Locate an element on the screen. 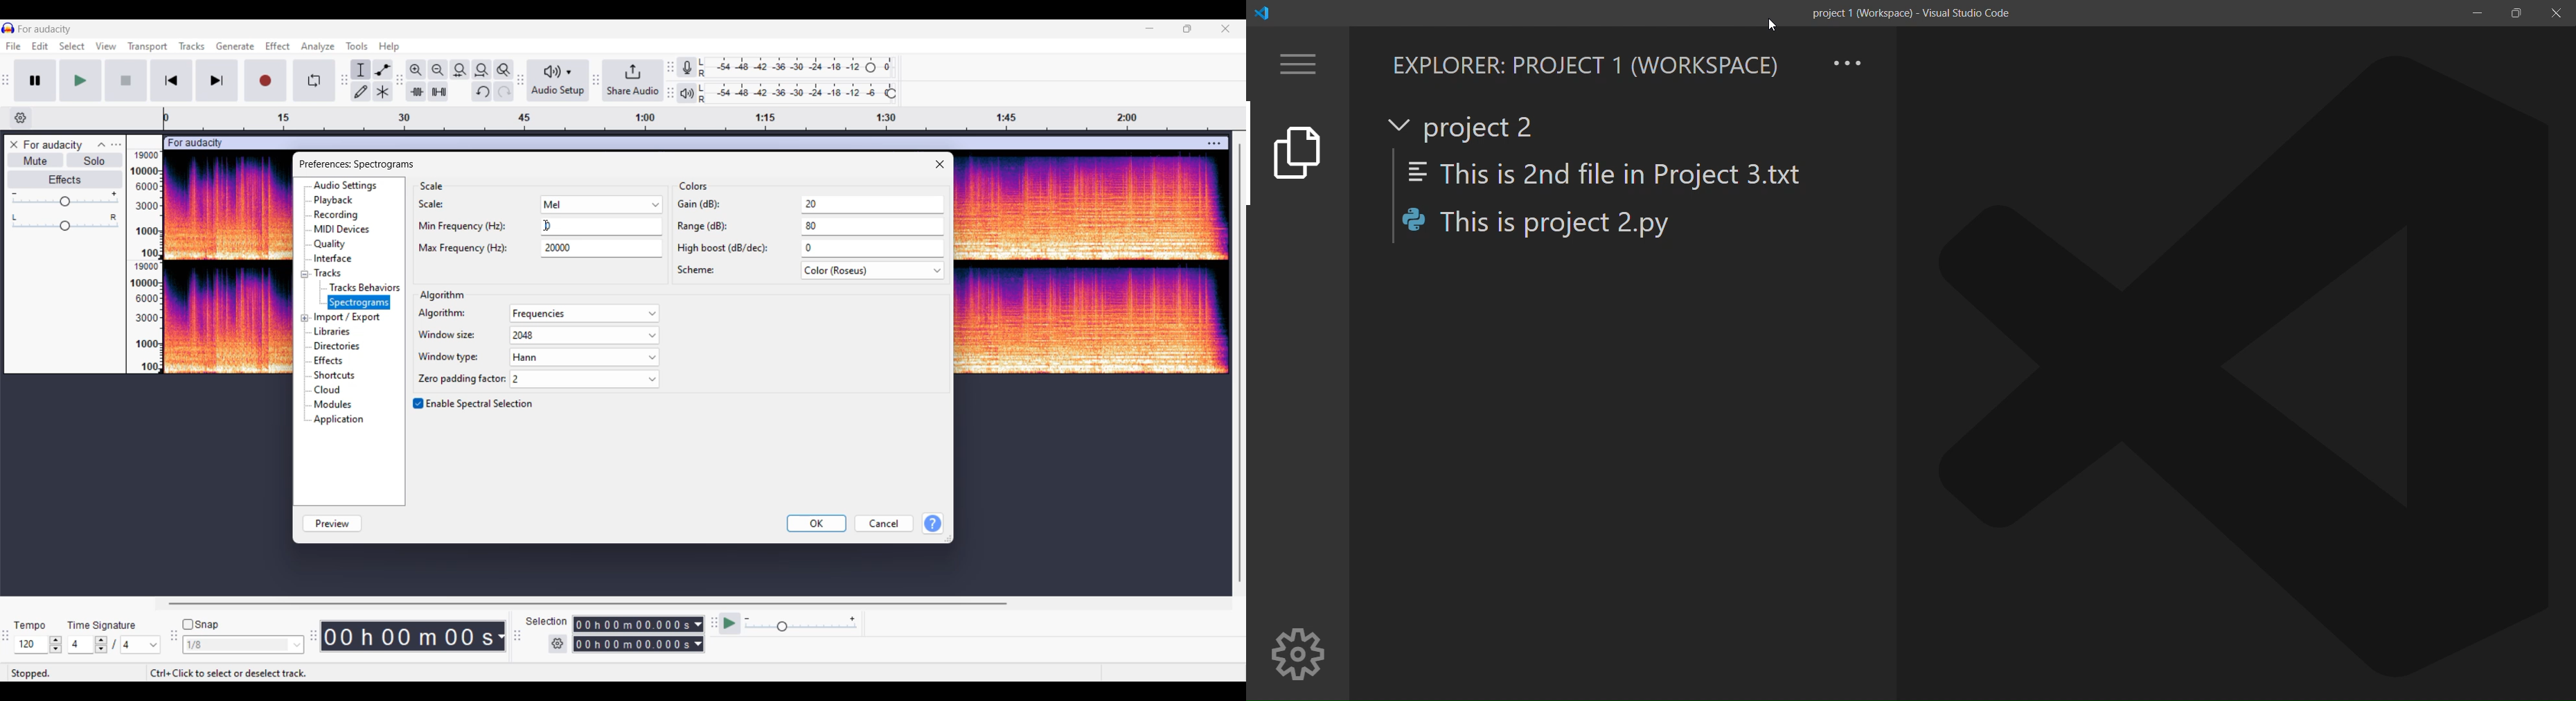 The height and width of the screenshot is (728, 2576). menu option is located at coordinates (1299, 64).